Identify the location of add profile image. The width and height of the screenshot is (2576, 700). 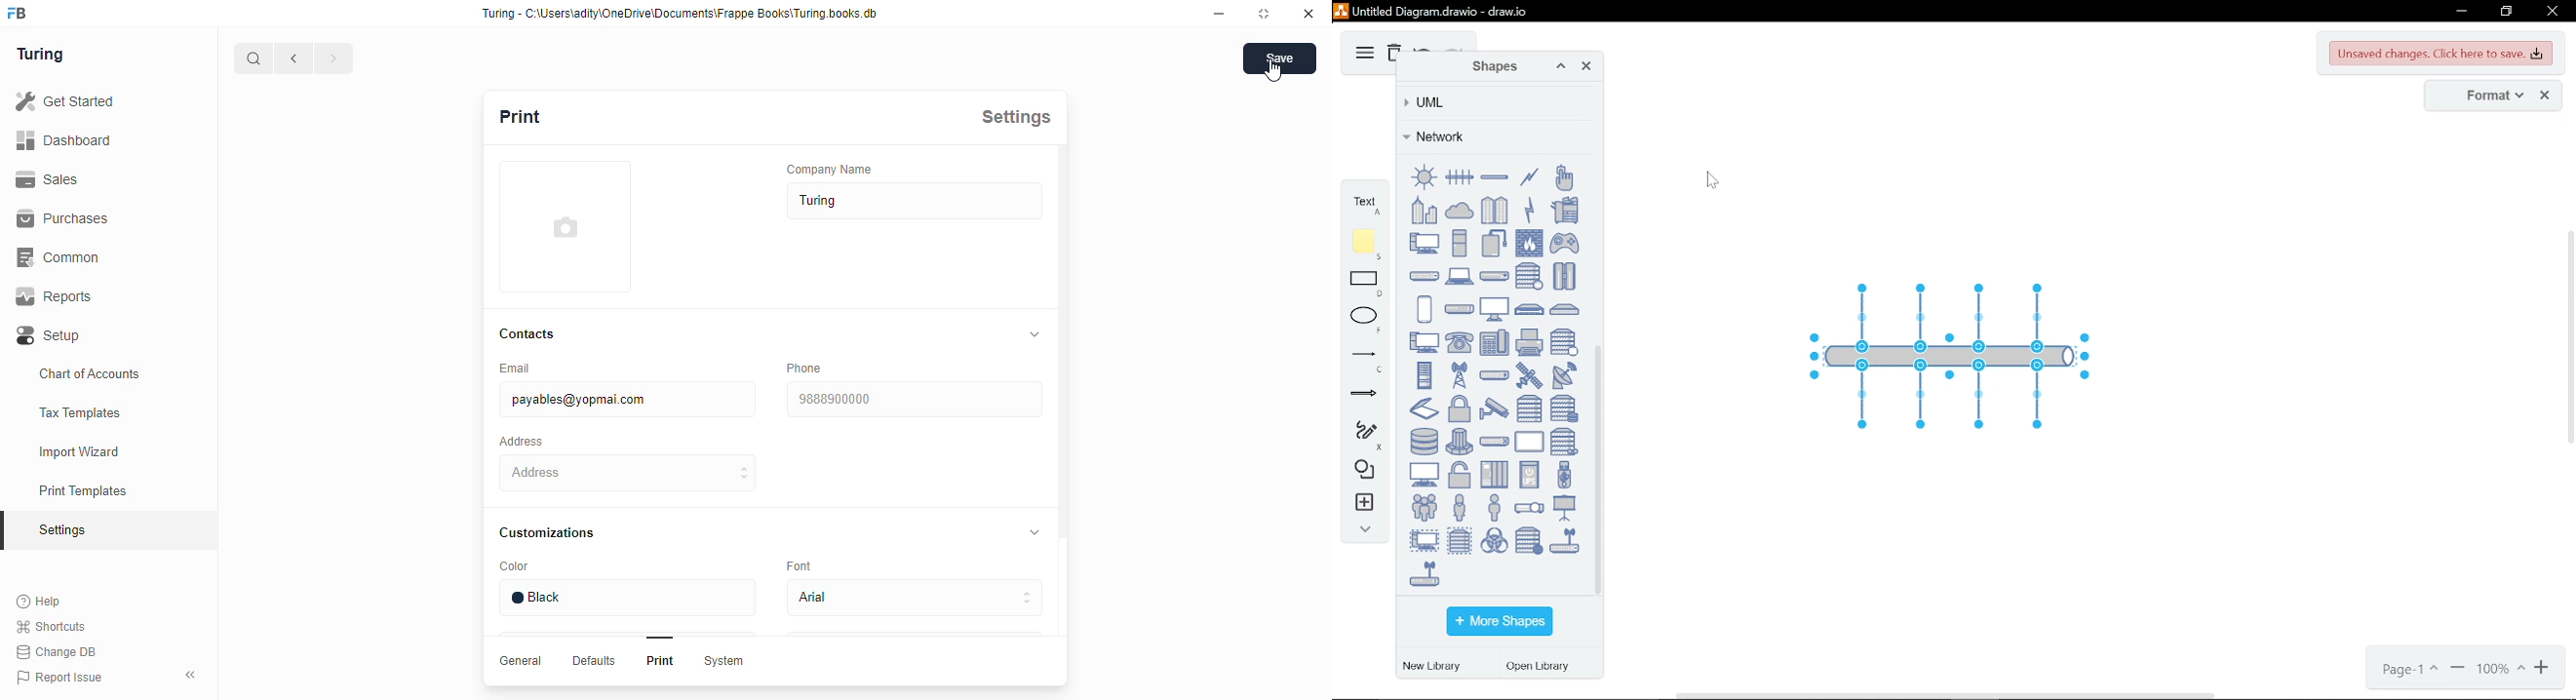
(566, 237).